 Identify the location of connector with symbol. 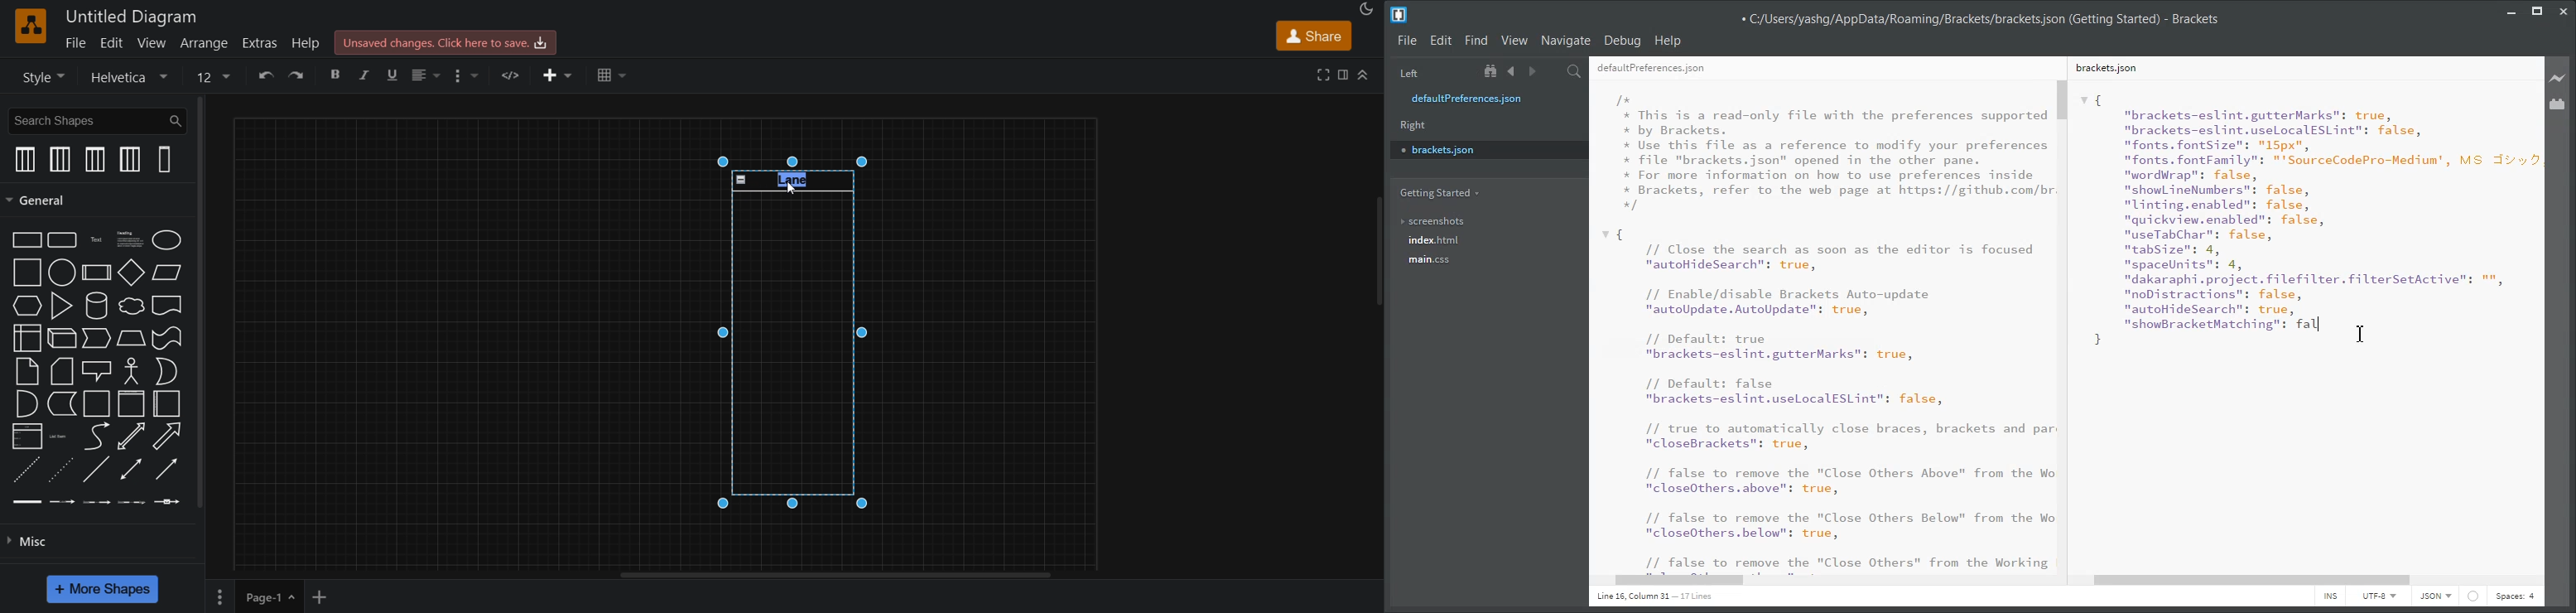
(169, 503).